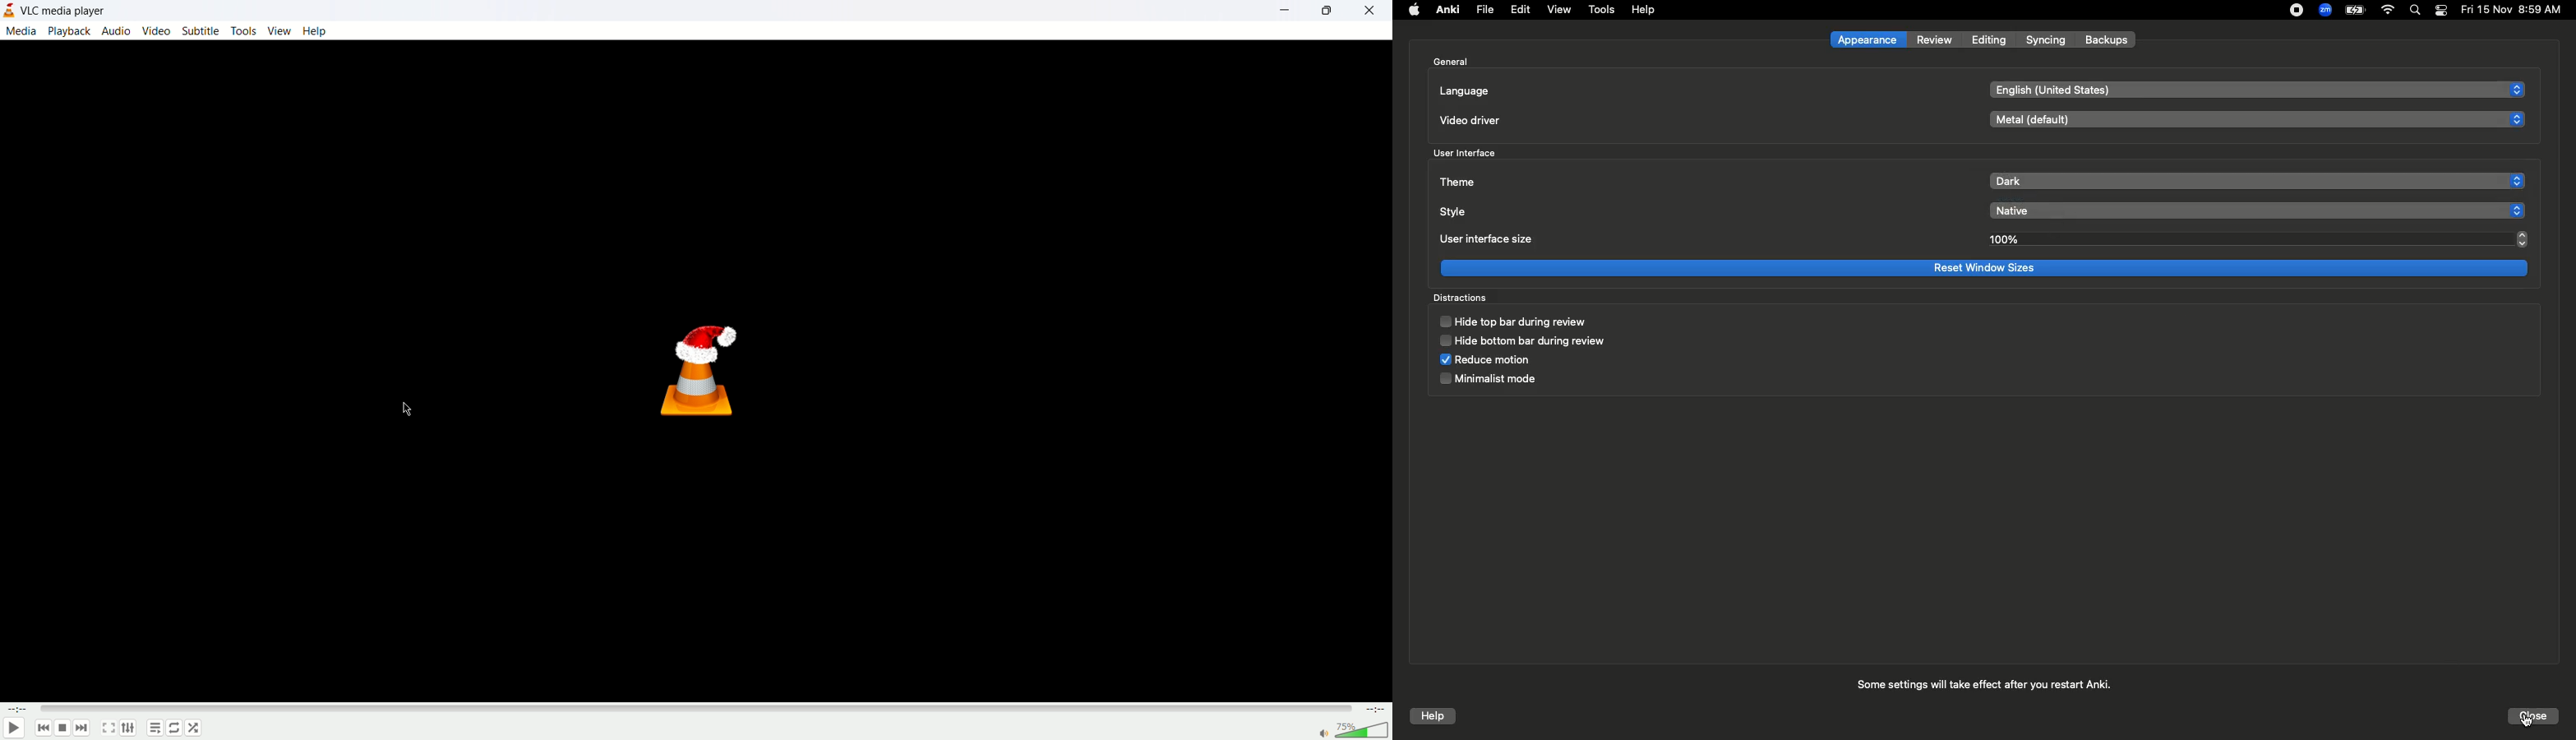  What do you see at coordinates (1363, 731) in the screenshot?
I see `volume bar` at bounding box center [1363, 731].